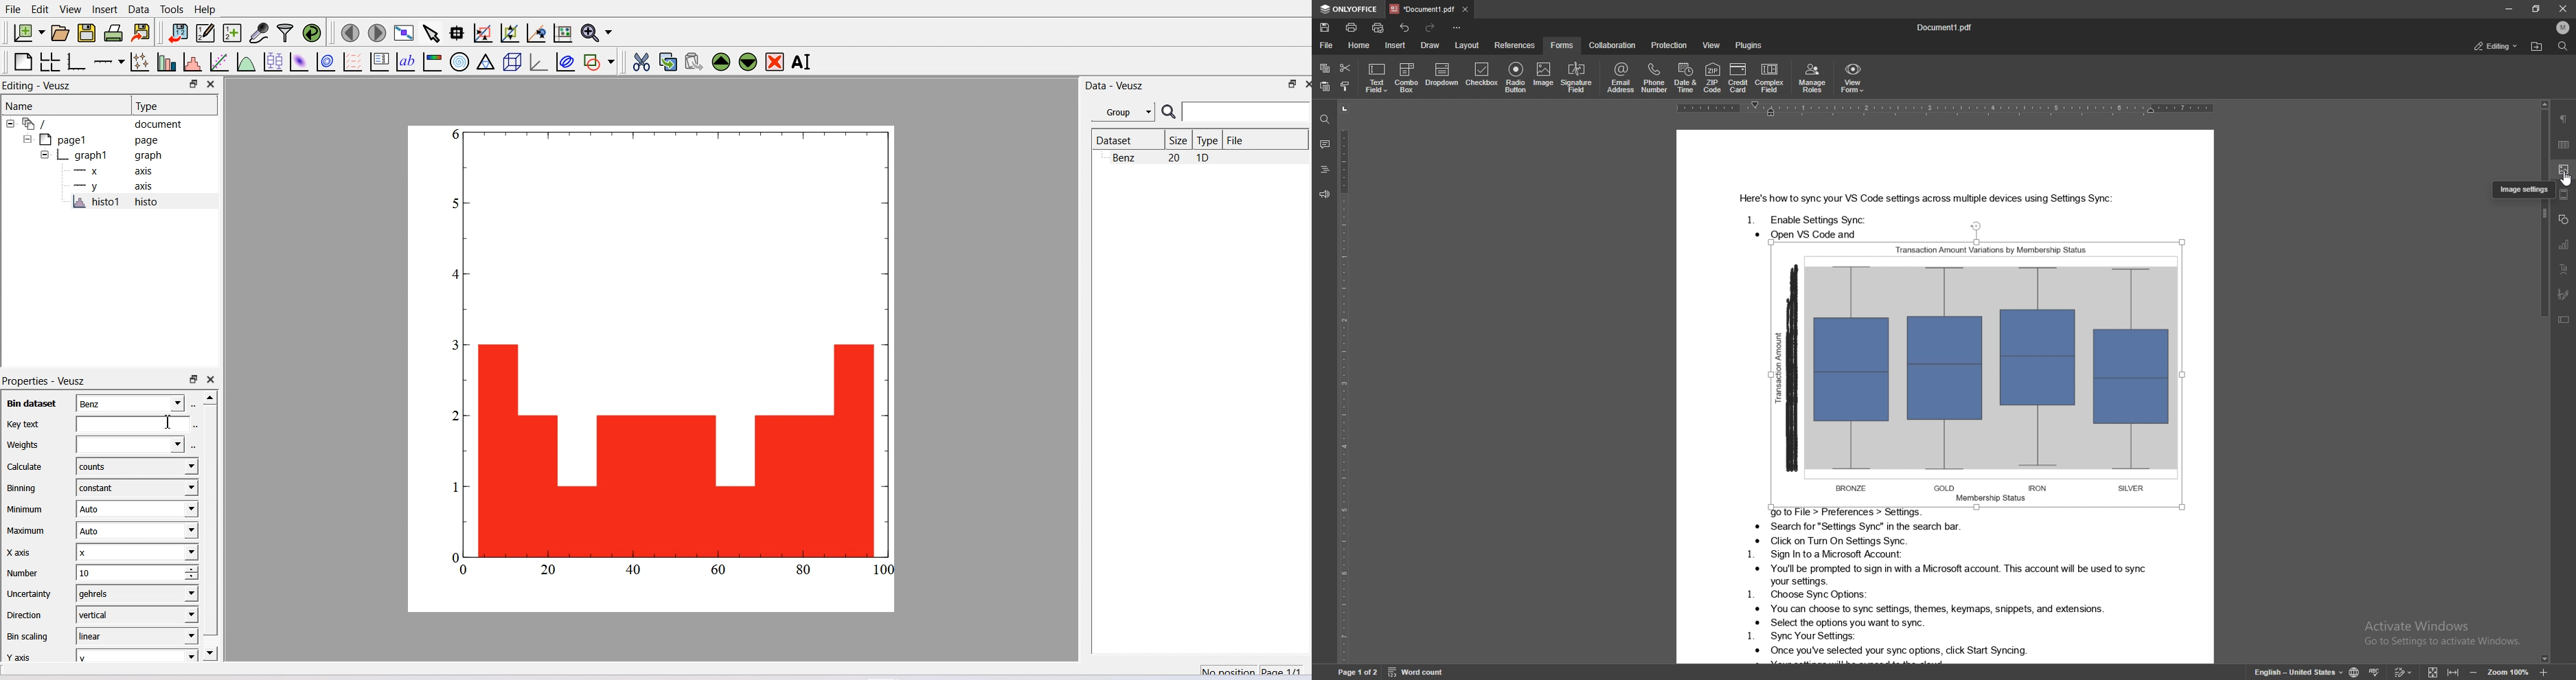  Describe the element at coordinates (598, 62) in the screenshot. I see `Add shape to the plot` at that location.